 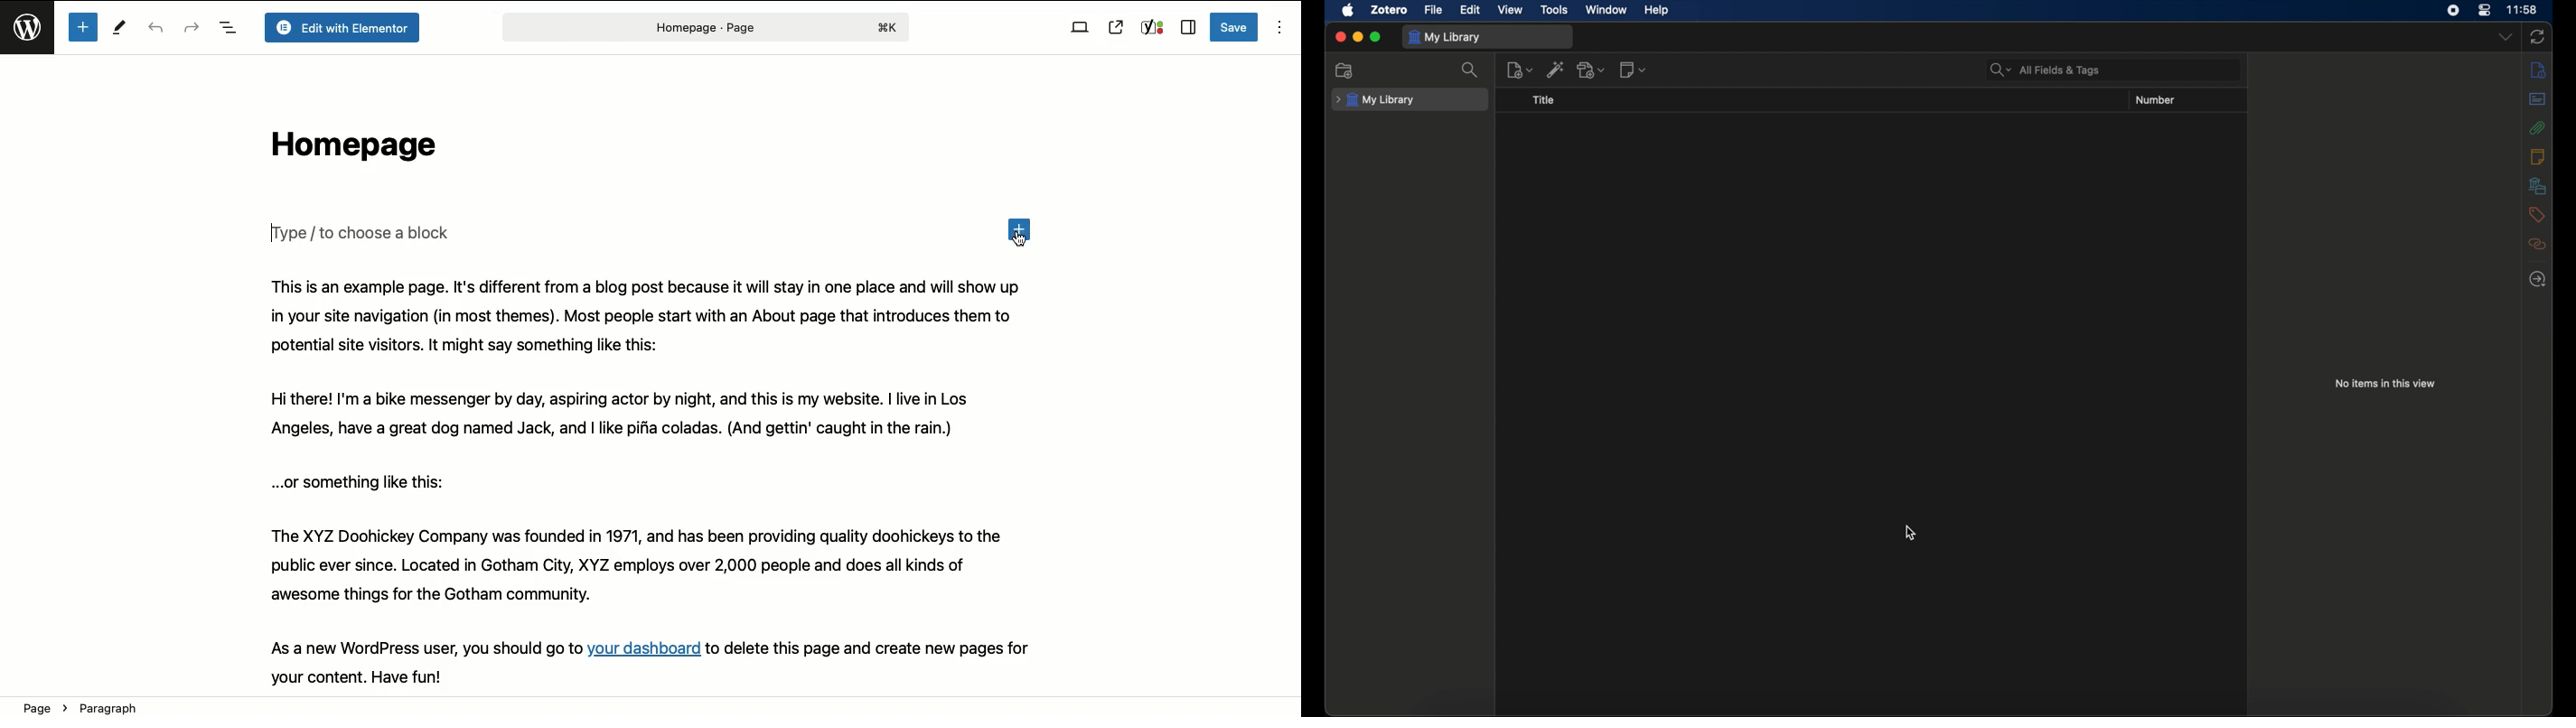 What do you see at coordinates (121, 30) in the screenshot?
I see `Tools` at bounding box center [121, 30].